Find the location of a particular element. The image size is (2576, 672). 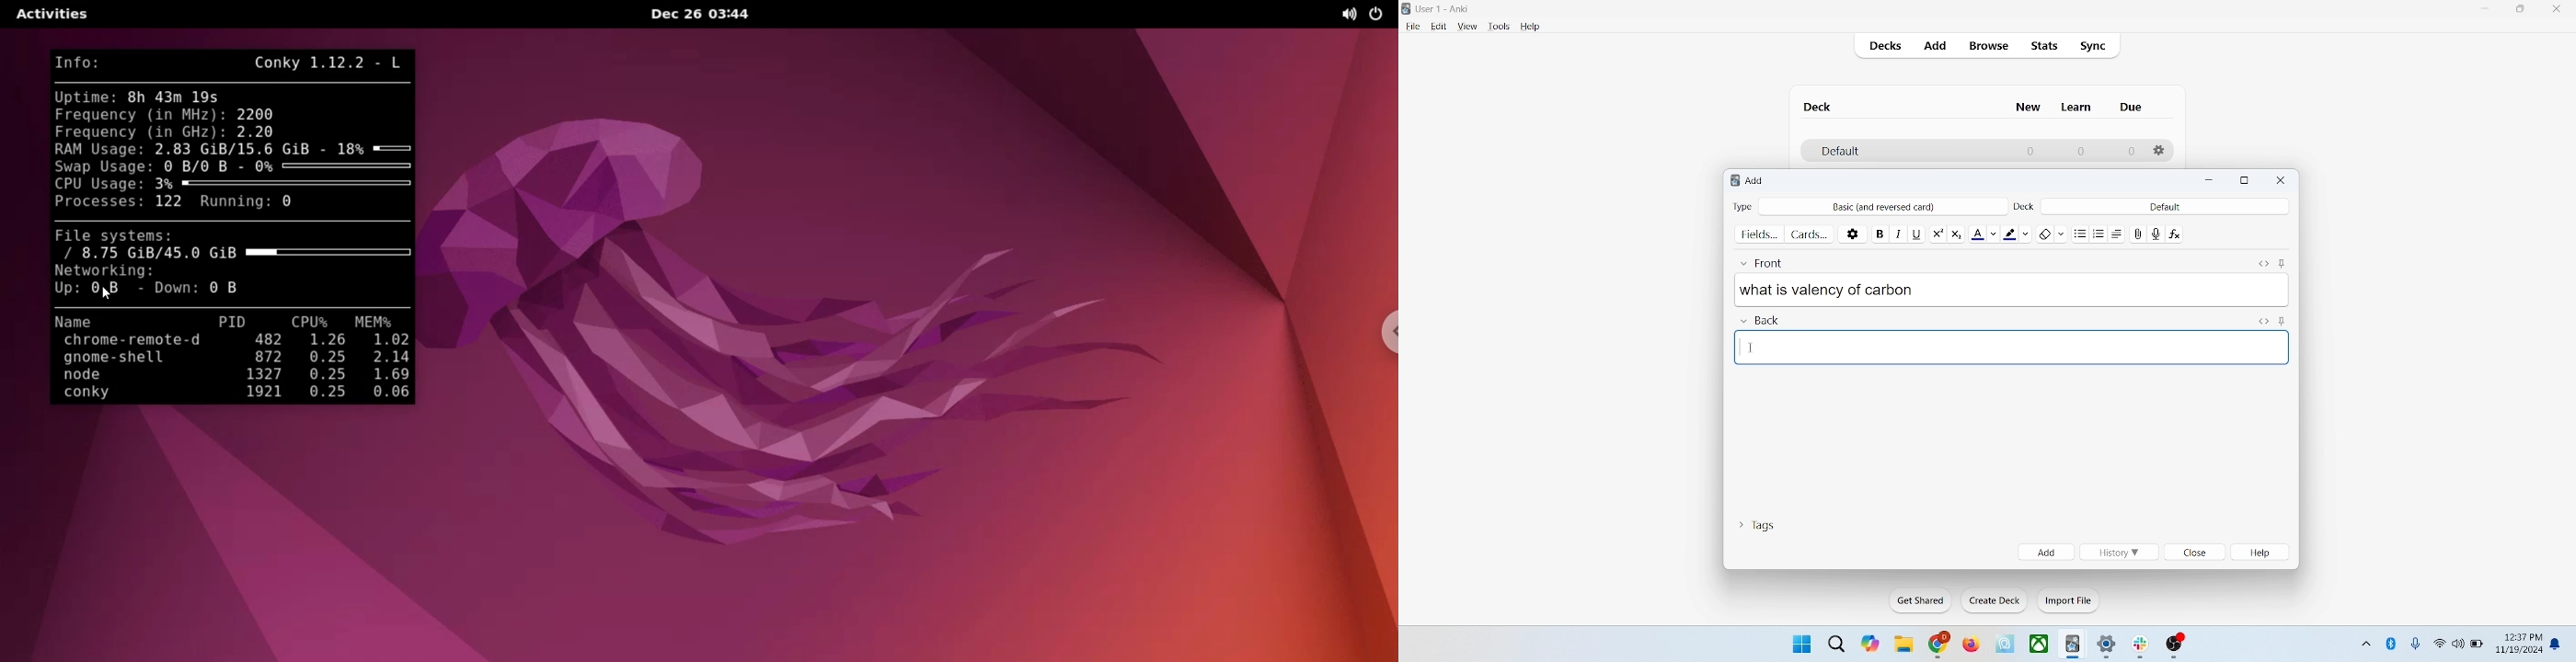

bluetooth is located at coordinates (2392, 643).